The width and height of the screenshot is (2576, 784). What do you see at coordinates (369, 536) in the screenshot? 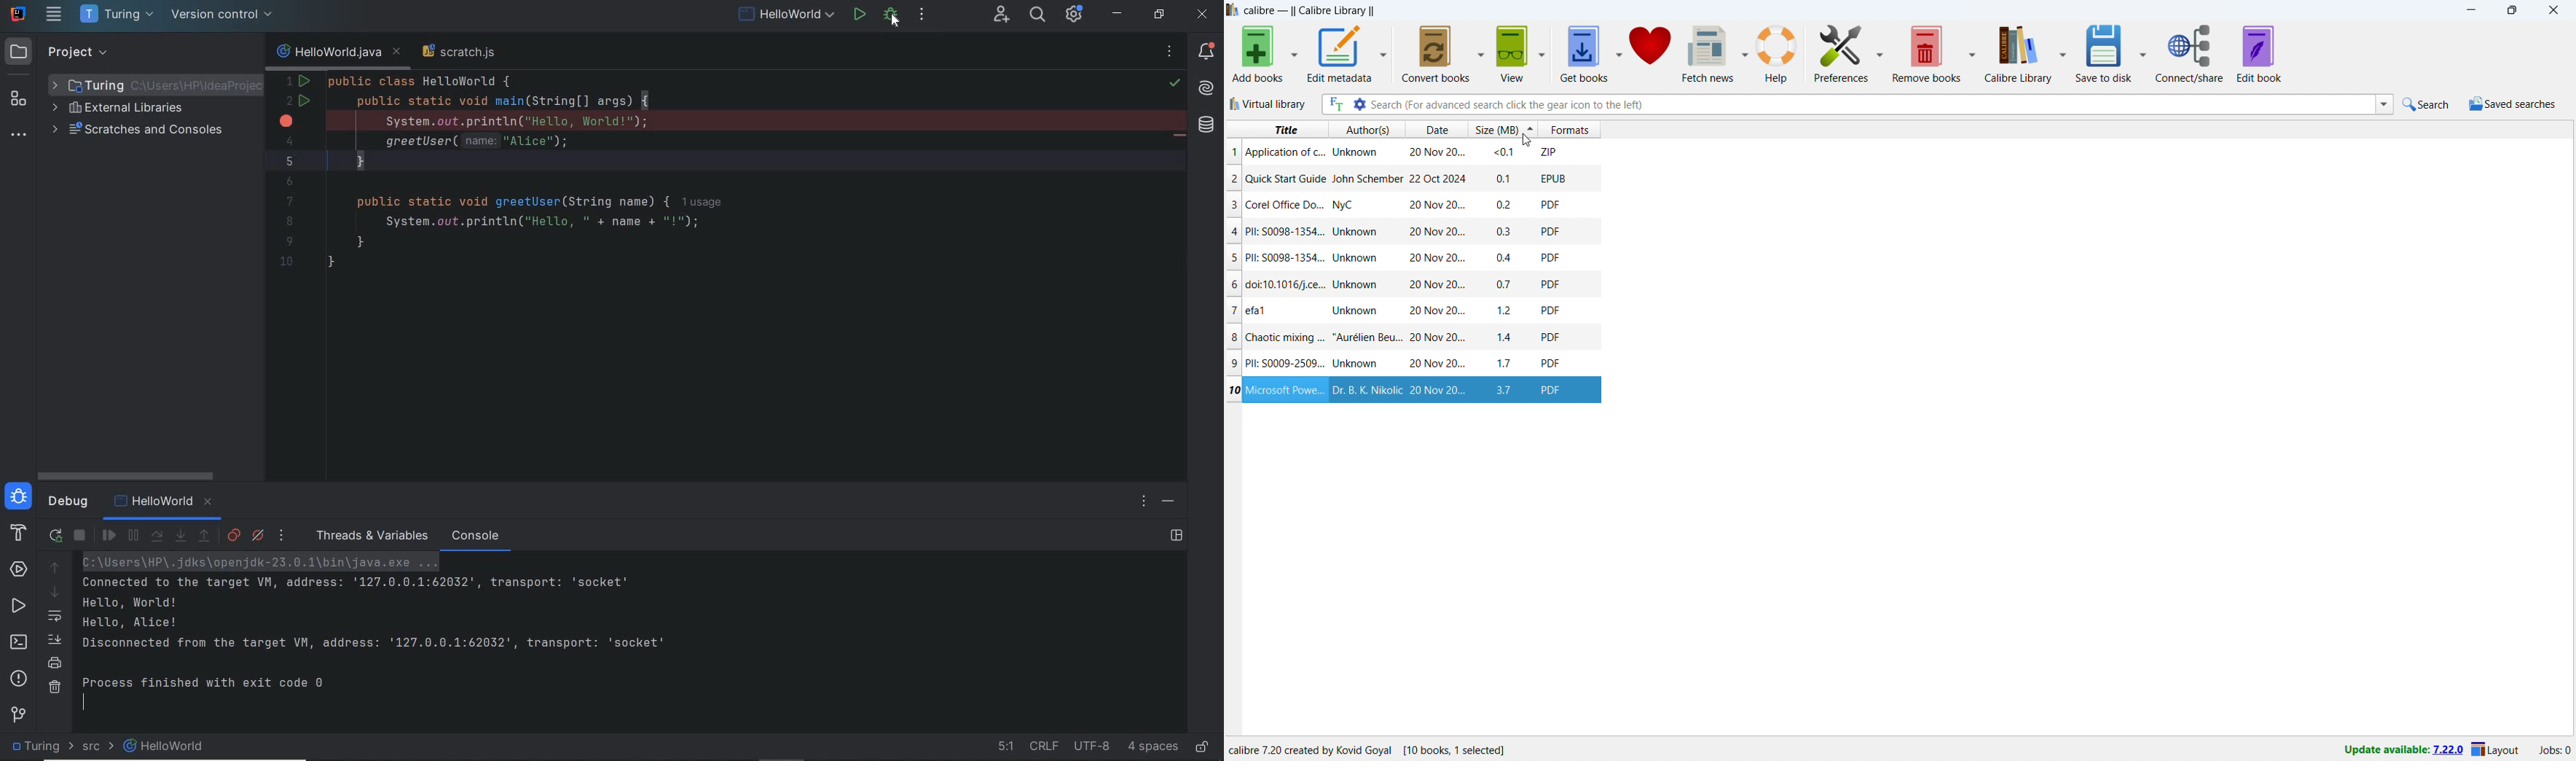
I see `threads & variables` at bounding box center [369, 536].